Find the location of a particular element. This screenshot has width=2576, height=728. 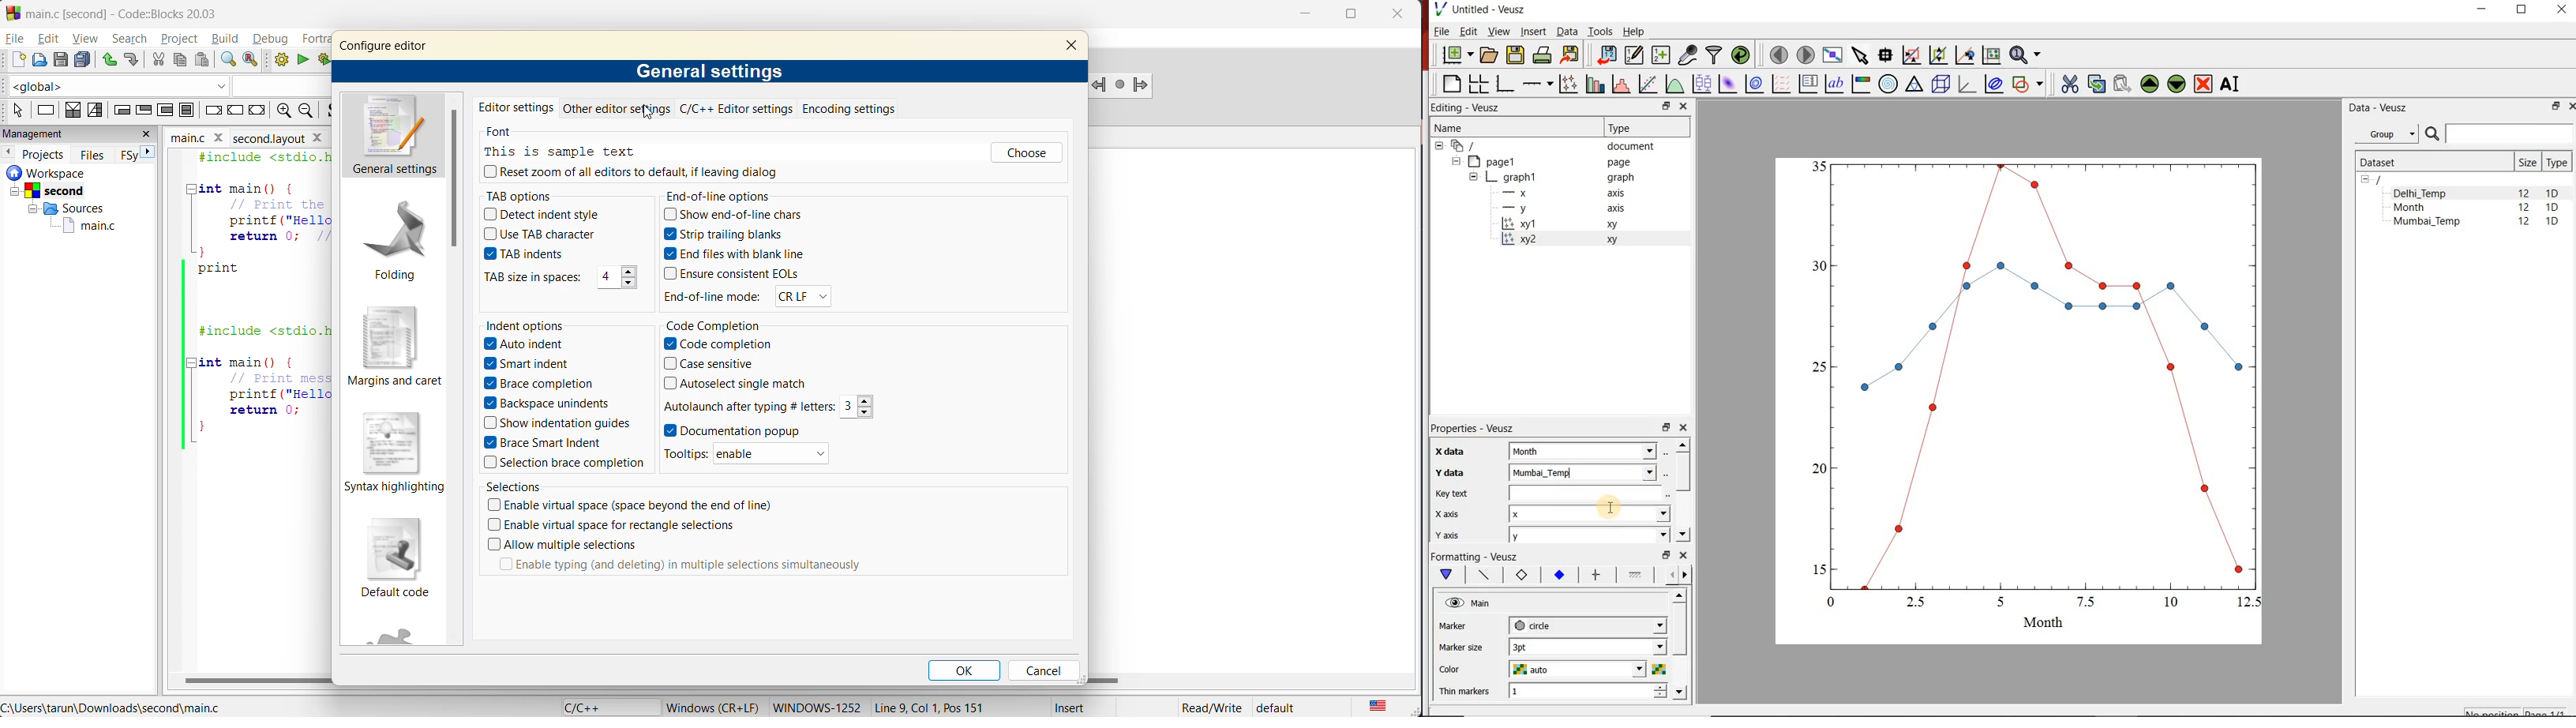

move to the next page is located at coordinates (1806, 55).